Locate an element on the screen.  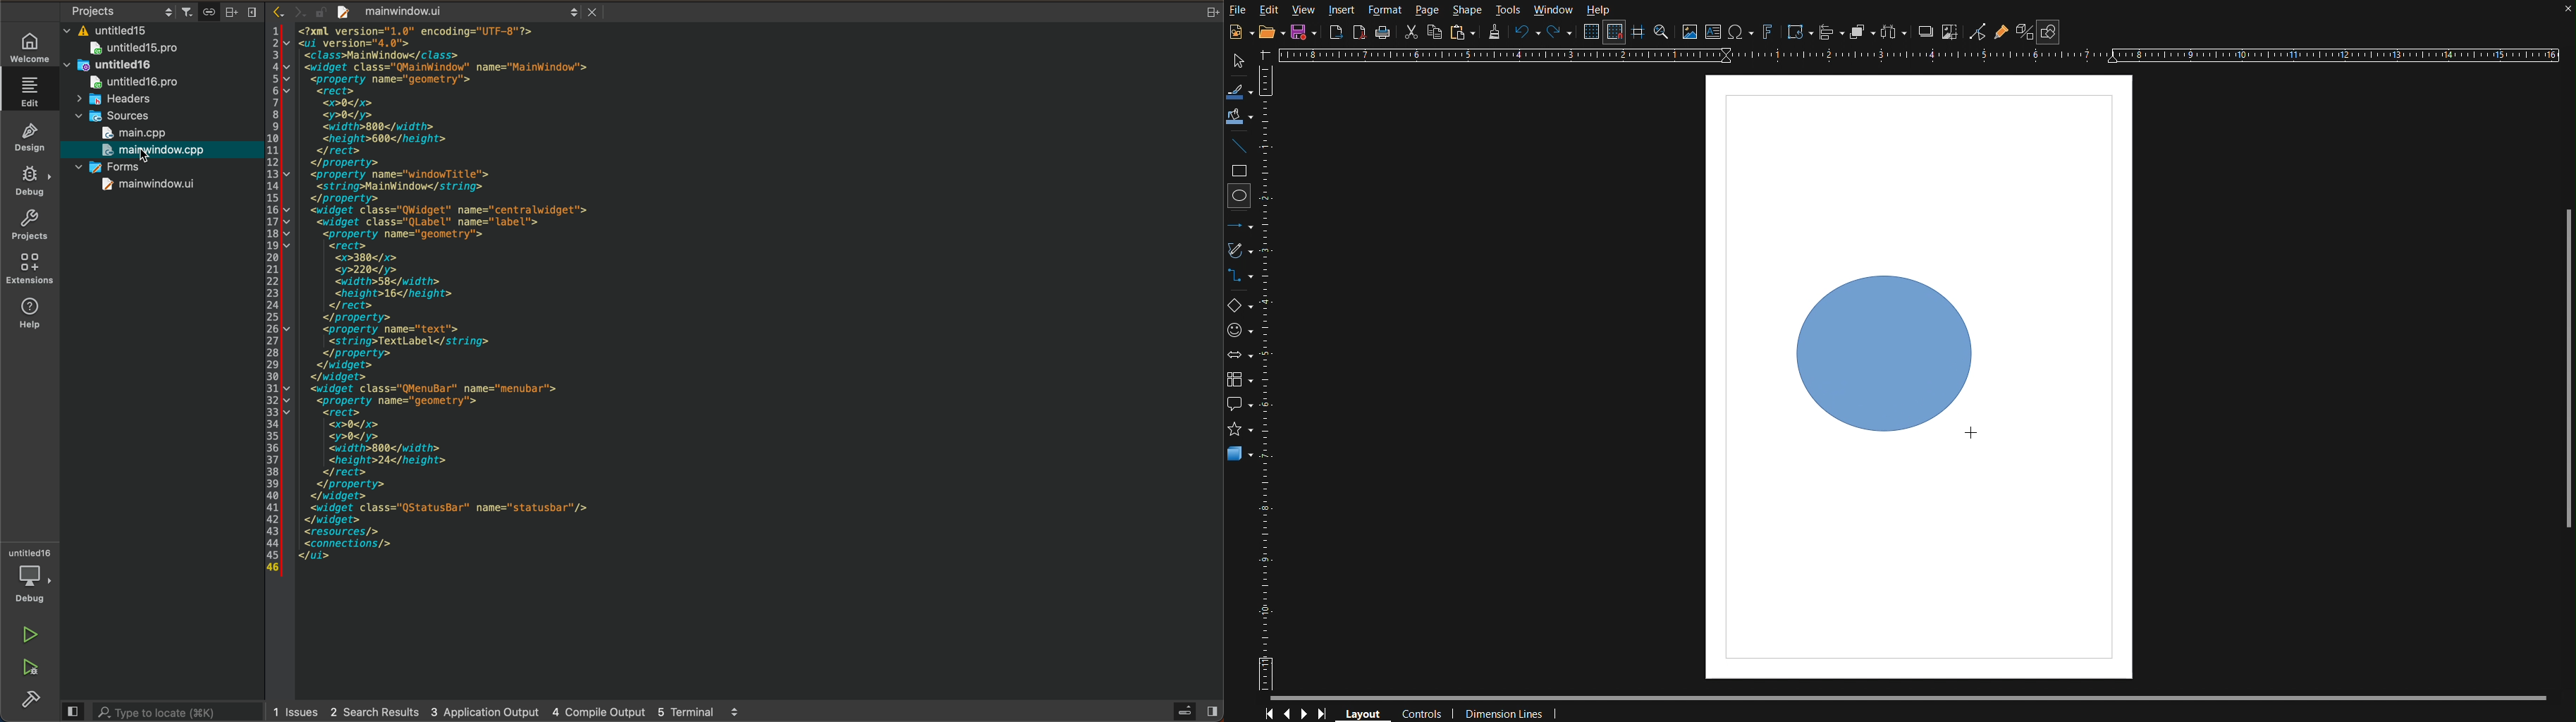
Callout Shapes is located at coordinates (1240, 402).